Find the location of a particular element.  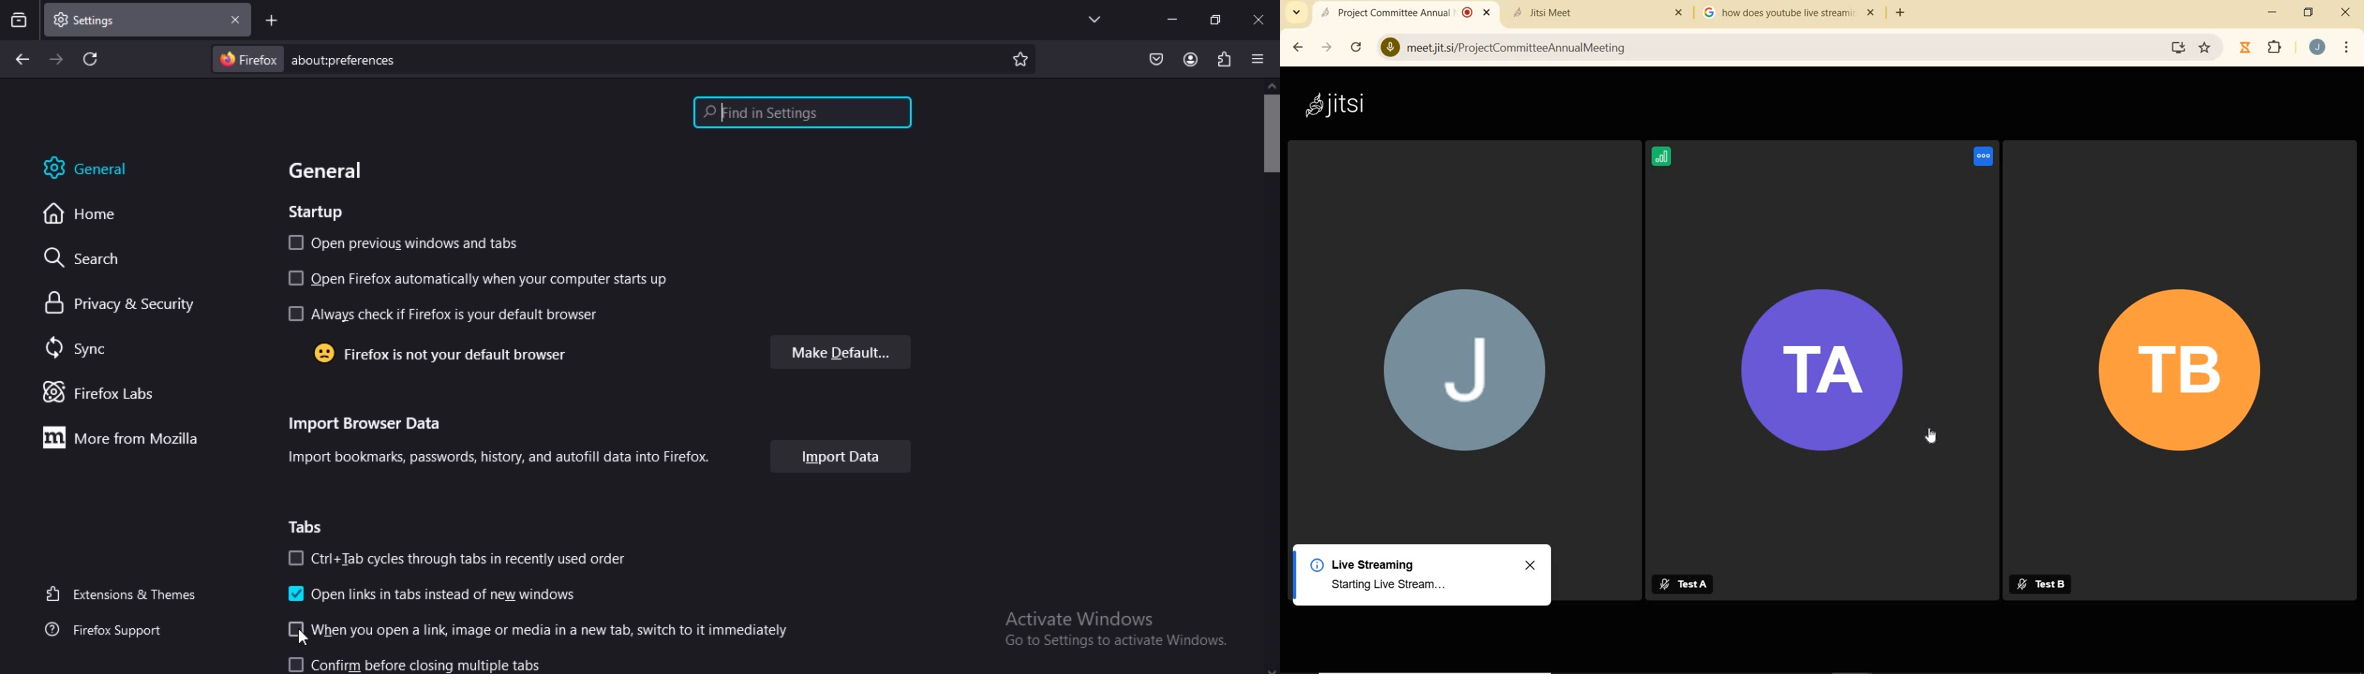

close is located at coordinates (1258, 18).